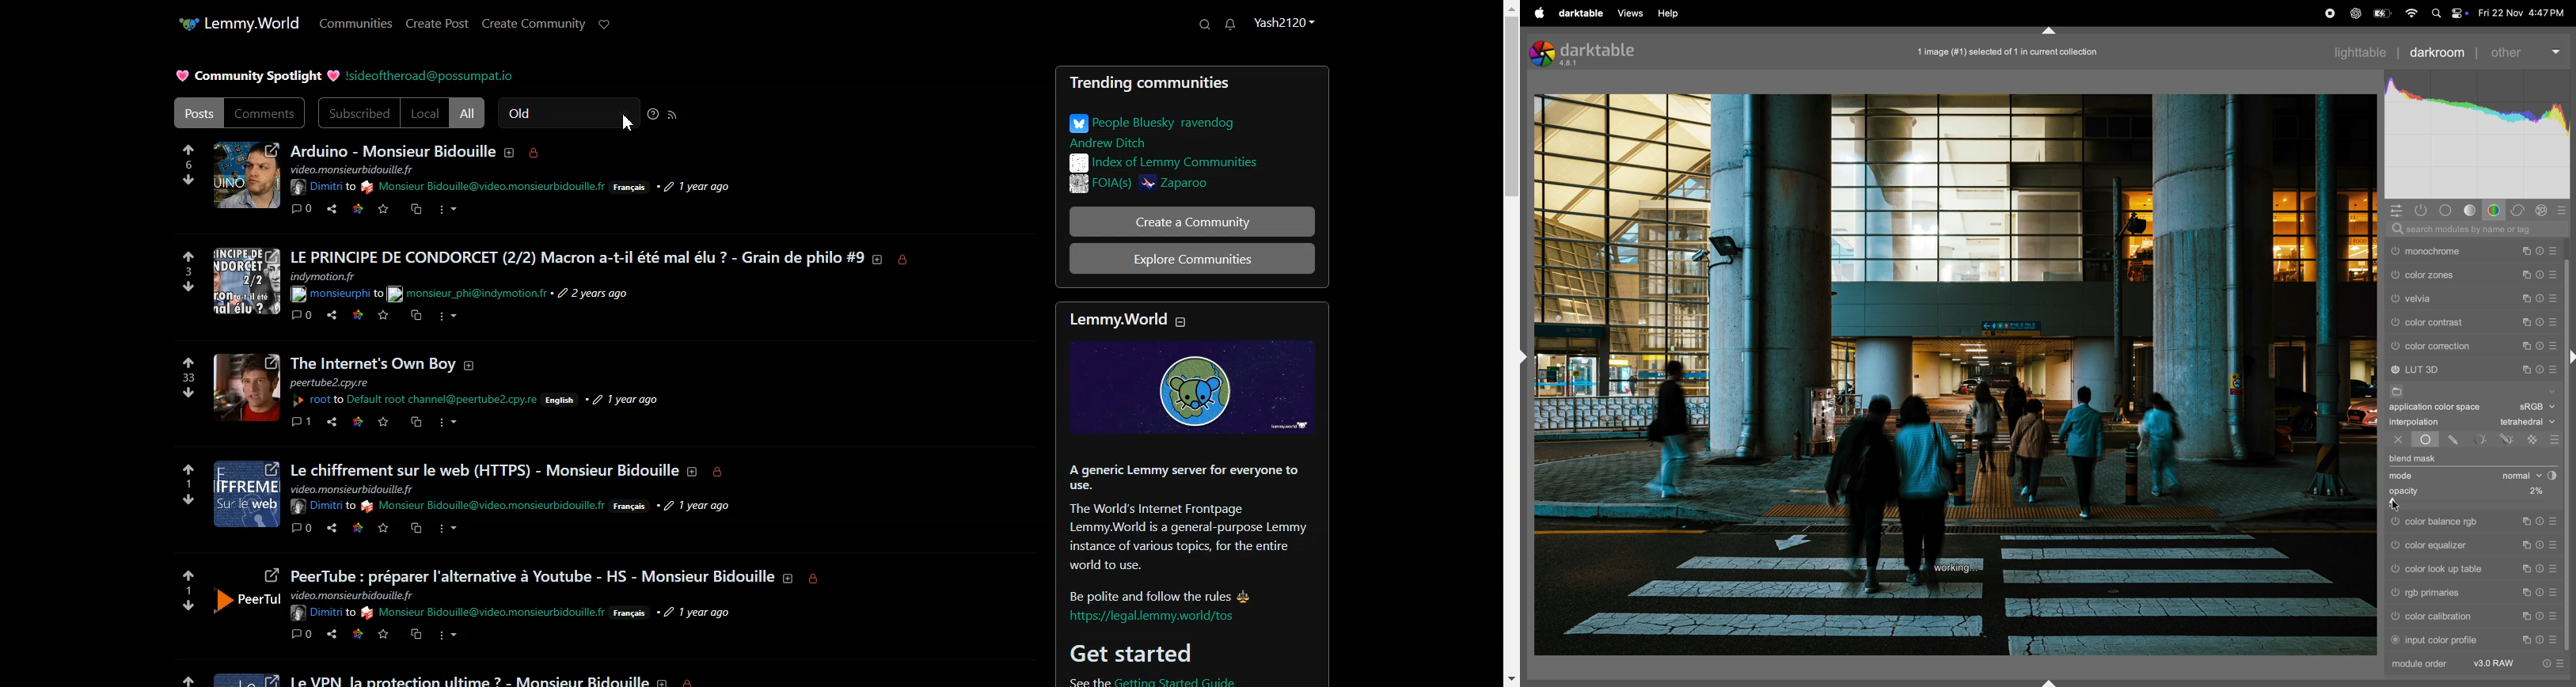 This screenshot has width=2576, height=700. Describe the element at coordinates (266, 113) in the screenshot. I see `Comments` at that location.